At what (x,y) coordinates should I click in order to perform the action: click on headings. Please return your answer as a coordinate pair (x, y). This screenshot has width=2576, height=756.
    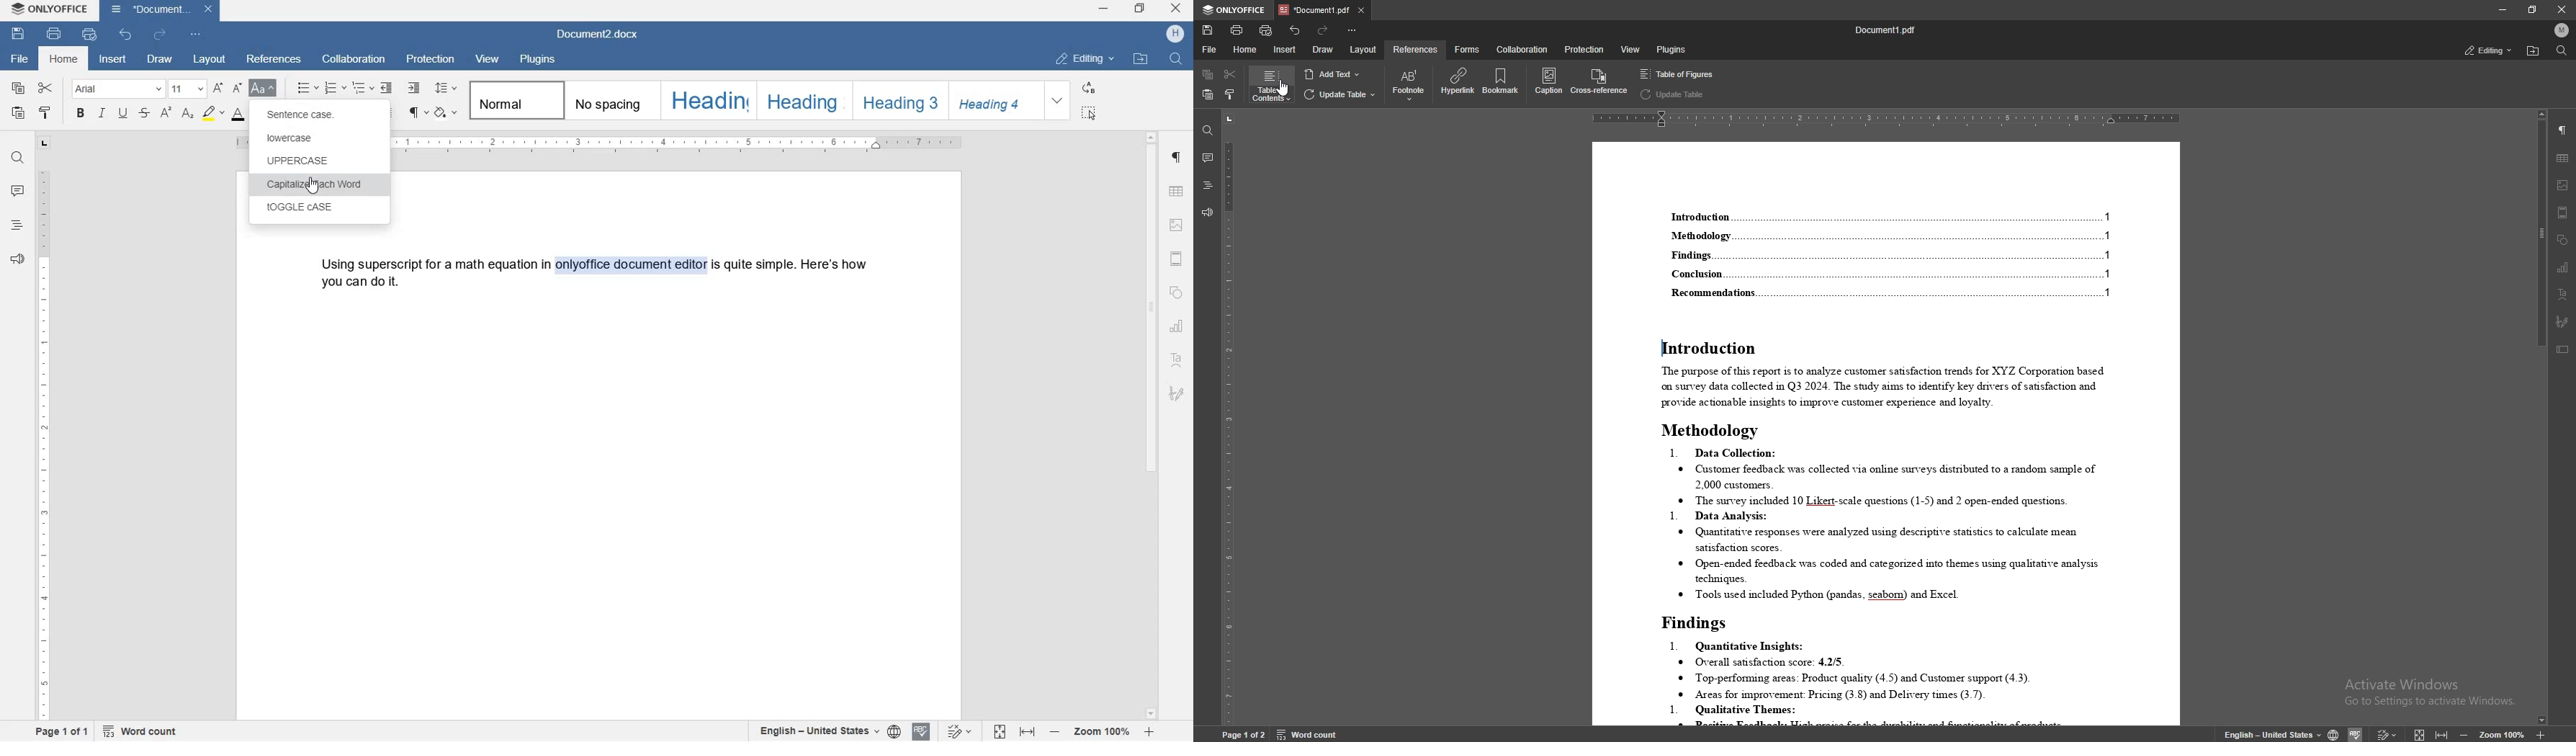
    Looking at the image, I should click on (1206, 185).